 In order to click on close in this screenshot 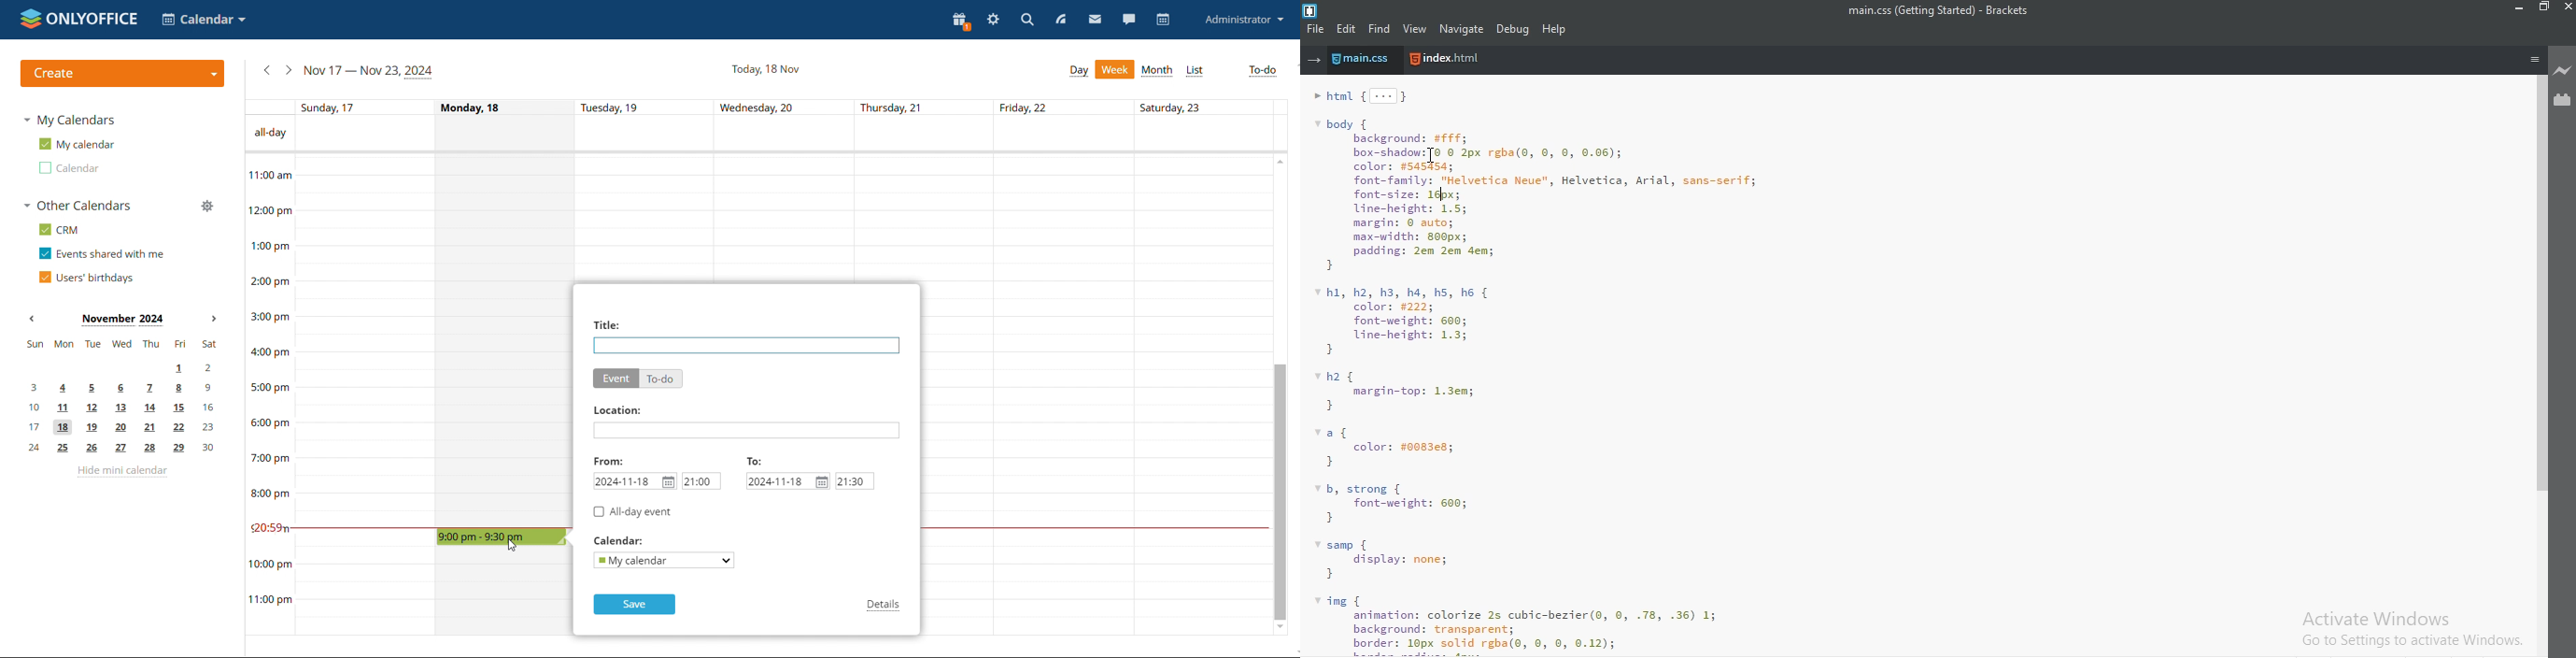, I will do `click(2567, 9)`.